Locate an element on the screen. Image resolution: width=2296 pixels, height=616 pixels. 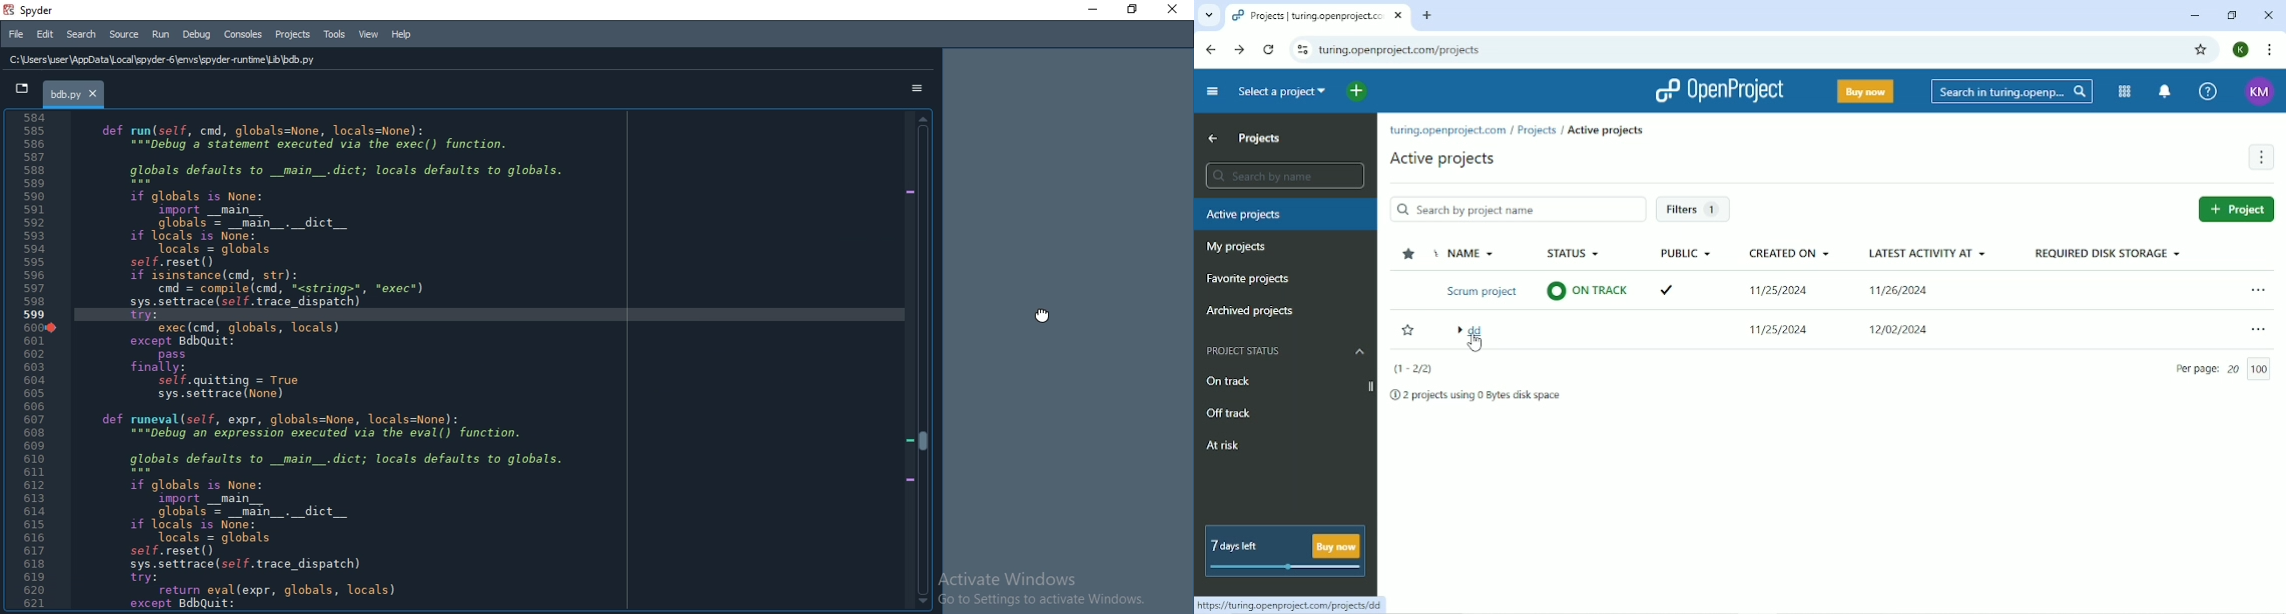
OpenProject is located at coordinates (1717, 92).